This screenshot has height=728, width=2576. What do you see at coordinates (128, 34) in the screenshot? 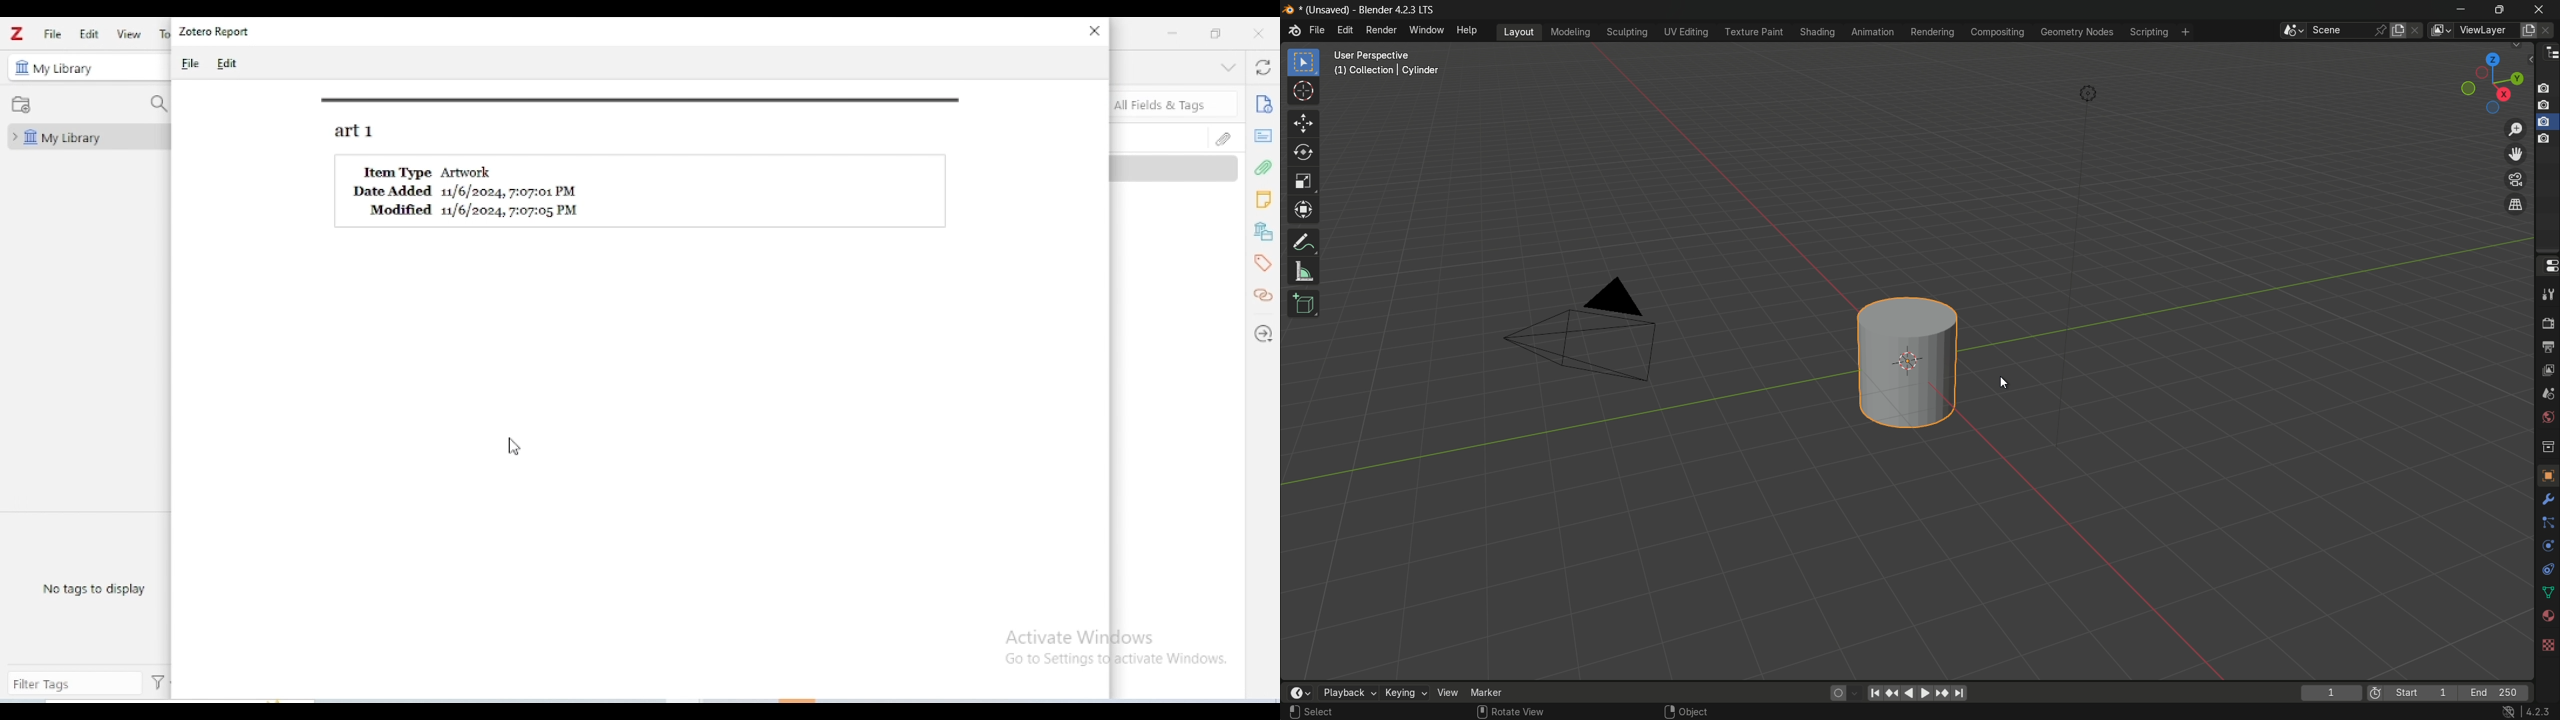
I see `view` at bounding box center [128, 34].